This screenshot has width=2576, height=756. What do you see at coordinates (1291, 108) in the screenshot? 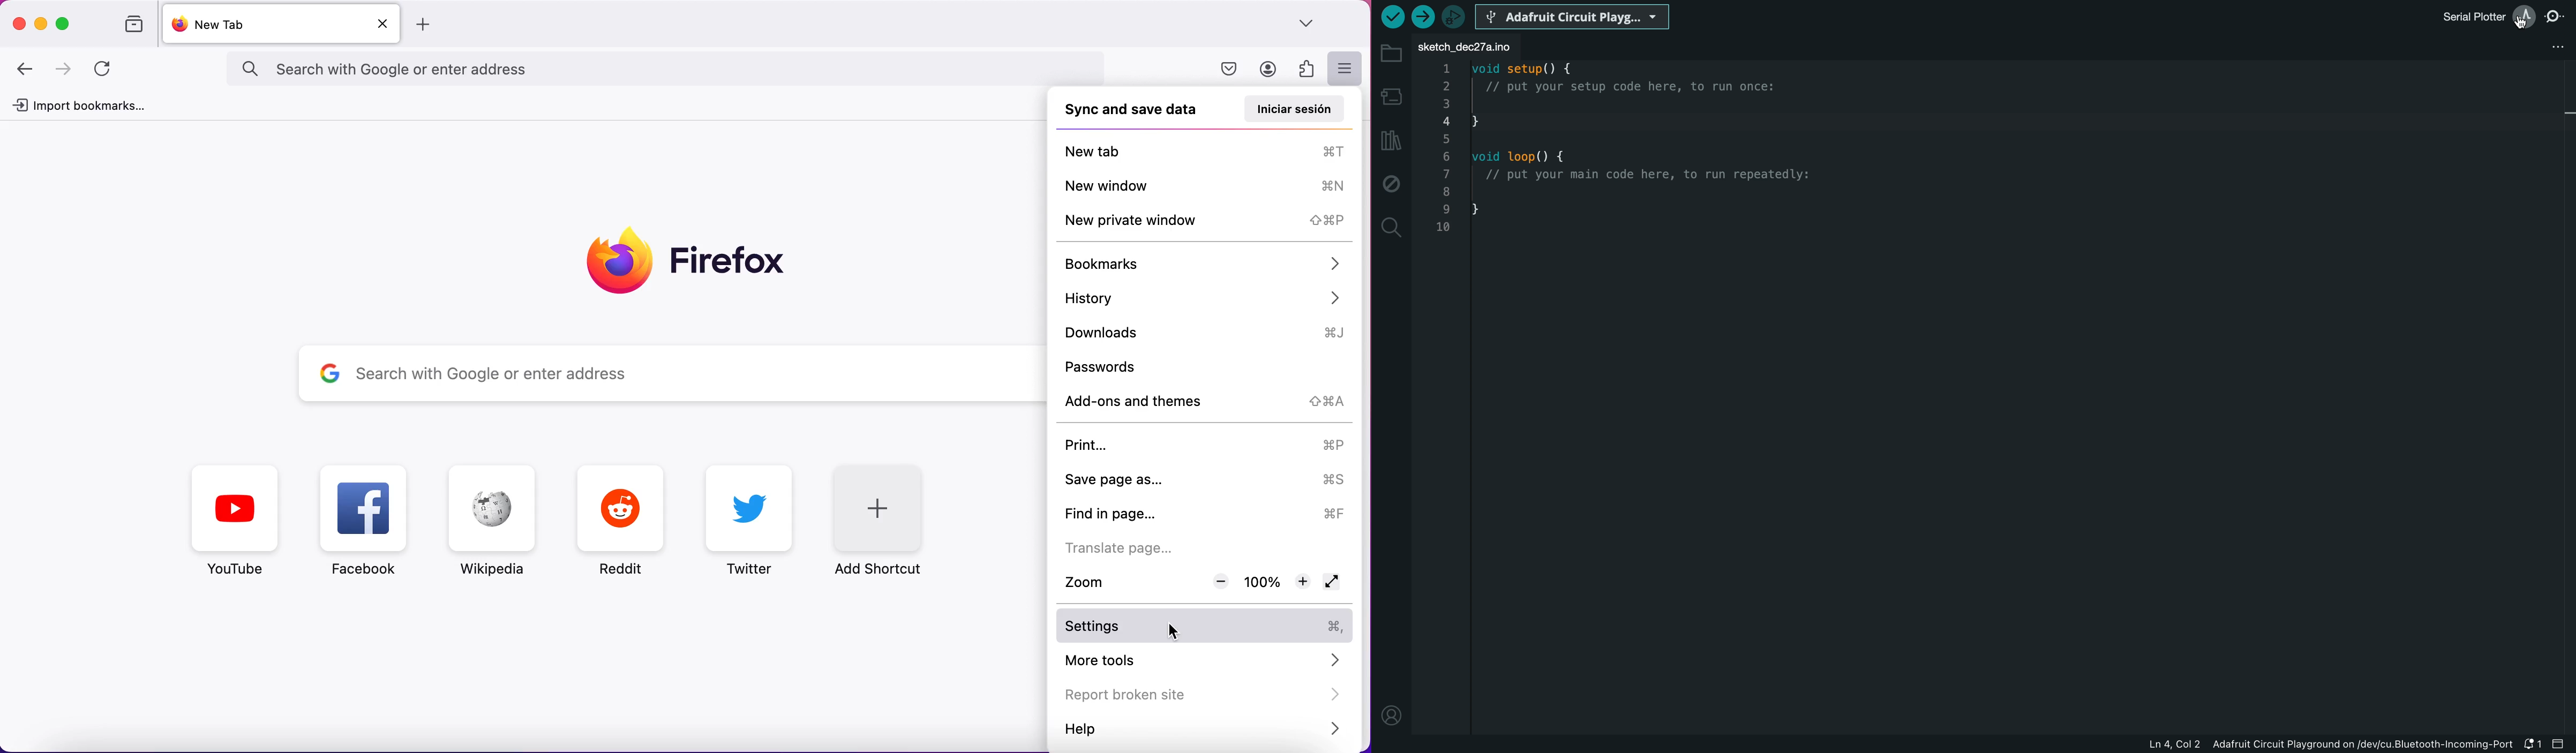
I see `iniciar sesion` at bounding box center [1291, 108].